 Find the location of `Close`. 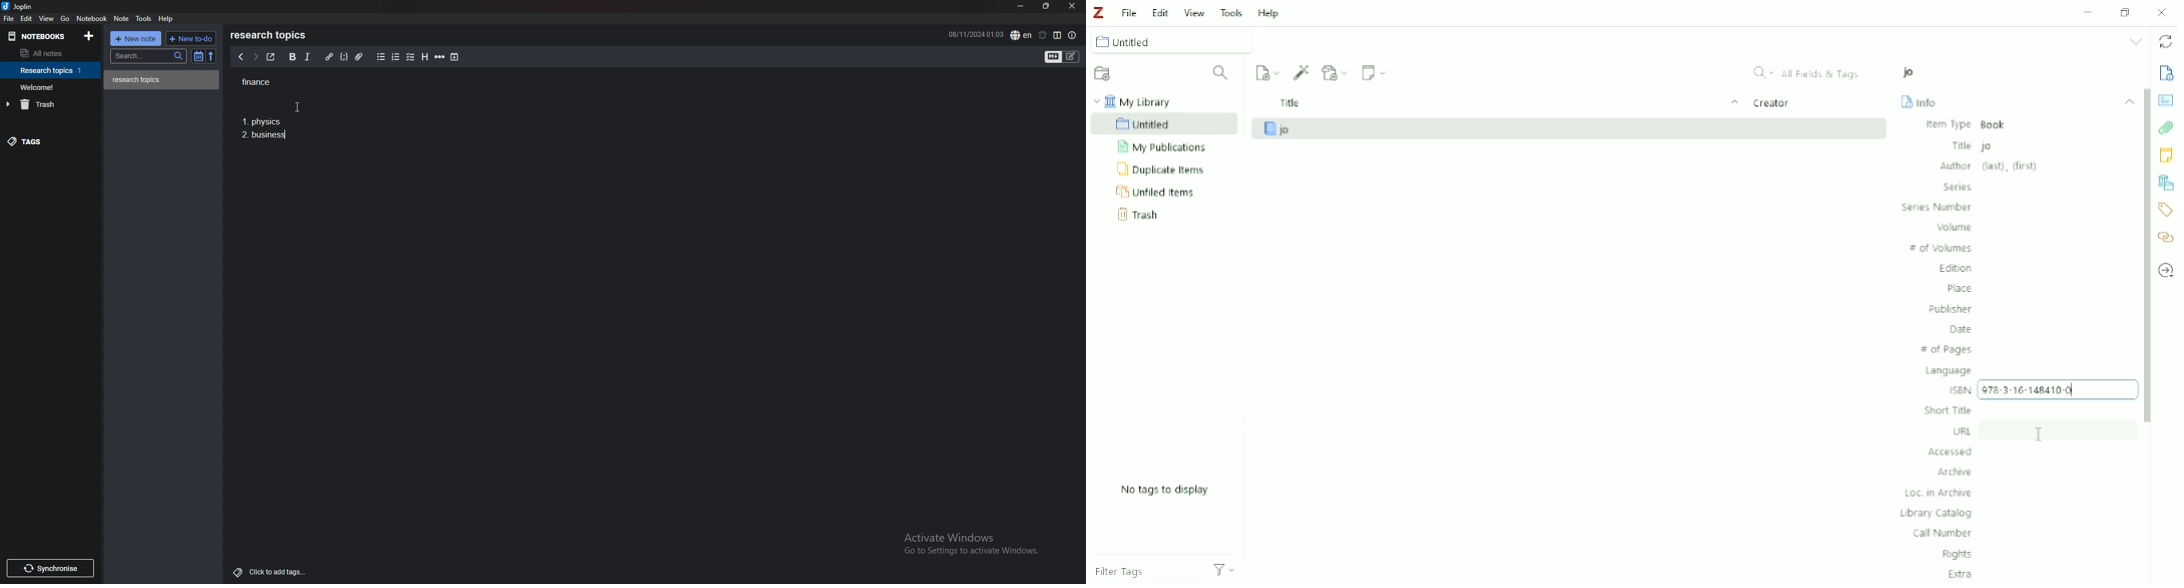

Close is located at coordinates (2160, 12).